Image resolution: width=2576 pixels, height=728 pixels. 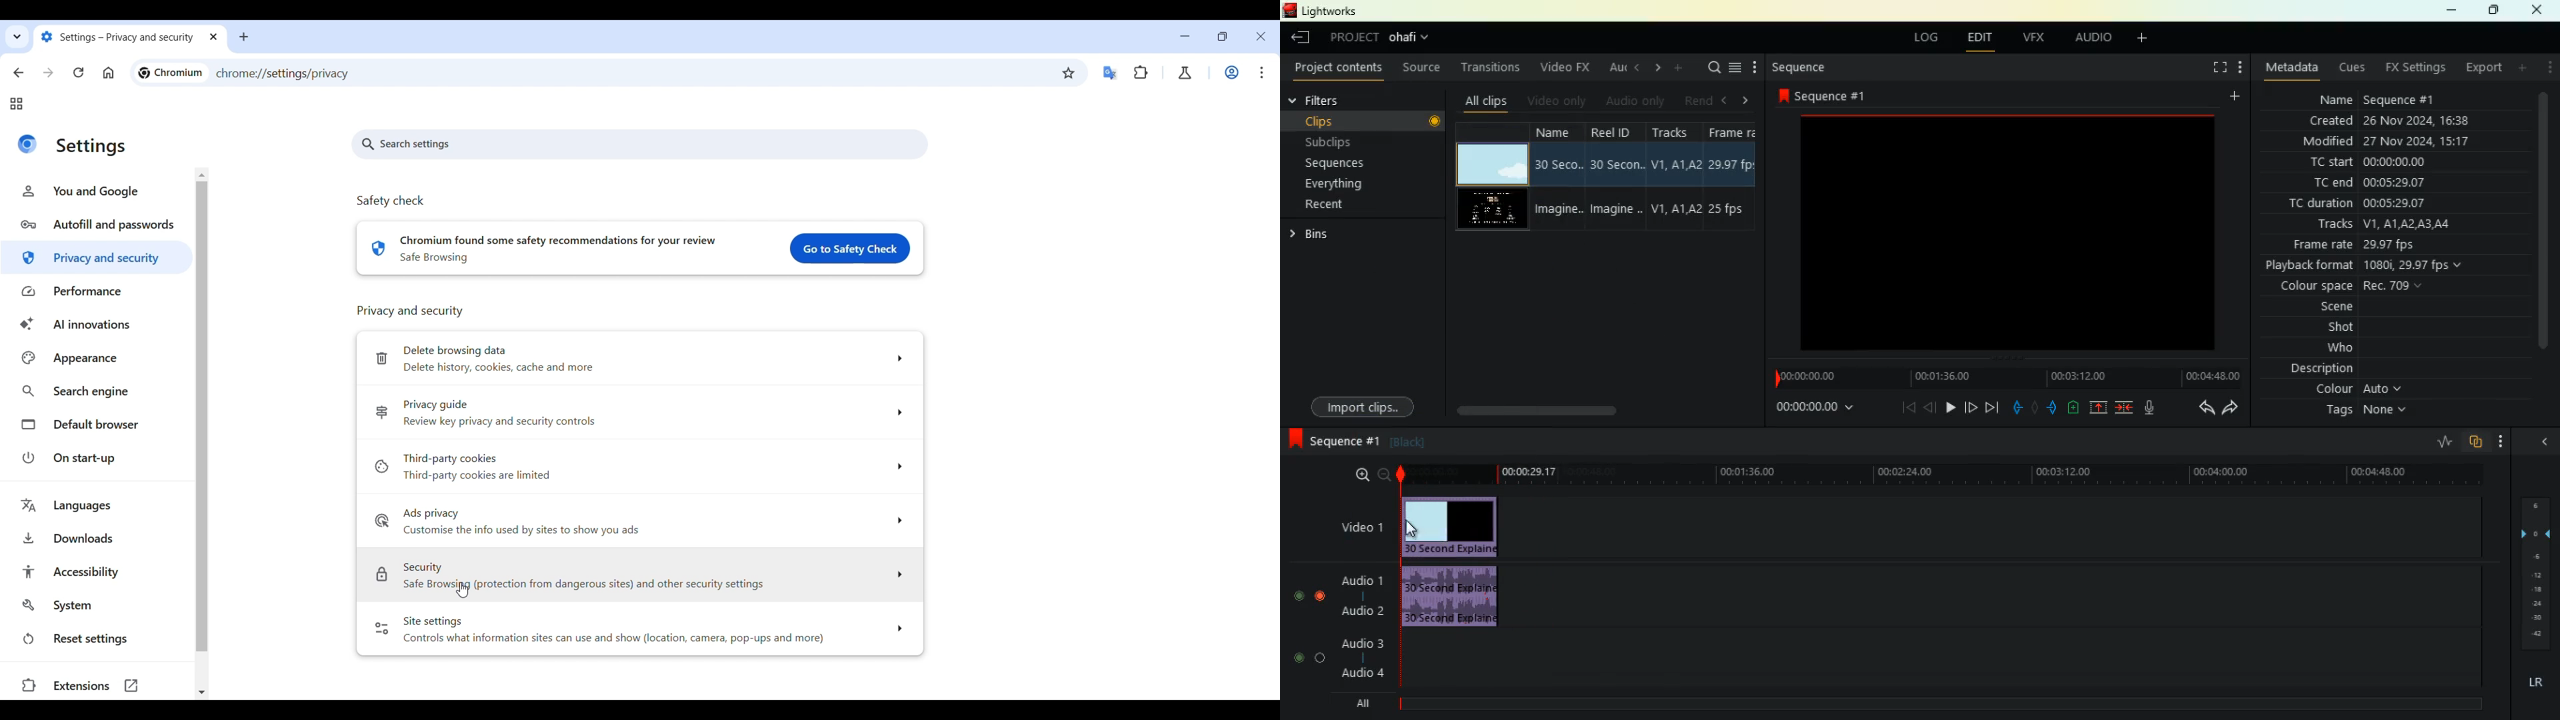 I want to click on Site settings Controls what information sites can use and show (location, camera, pop-ups and more), so click(x=640, y=631).